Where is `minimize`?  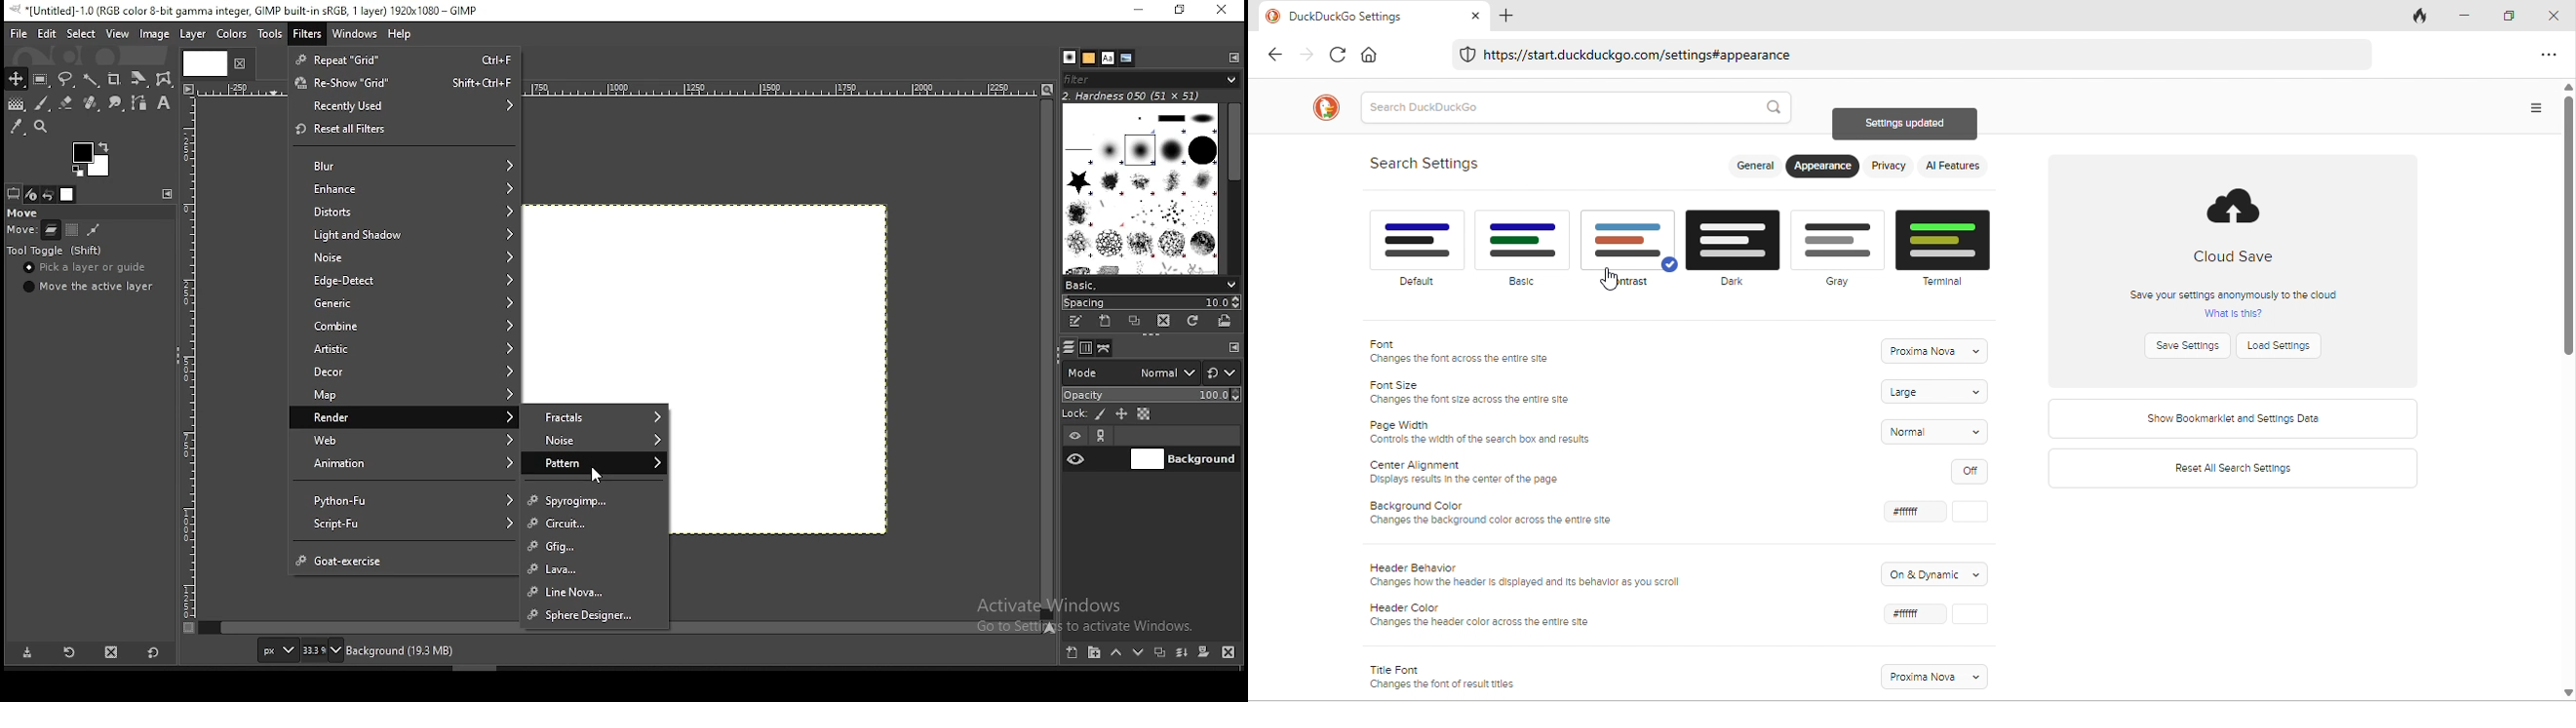 minimize is located at coordinates (2470, 16).